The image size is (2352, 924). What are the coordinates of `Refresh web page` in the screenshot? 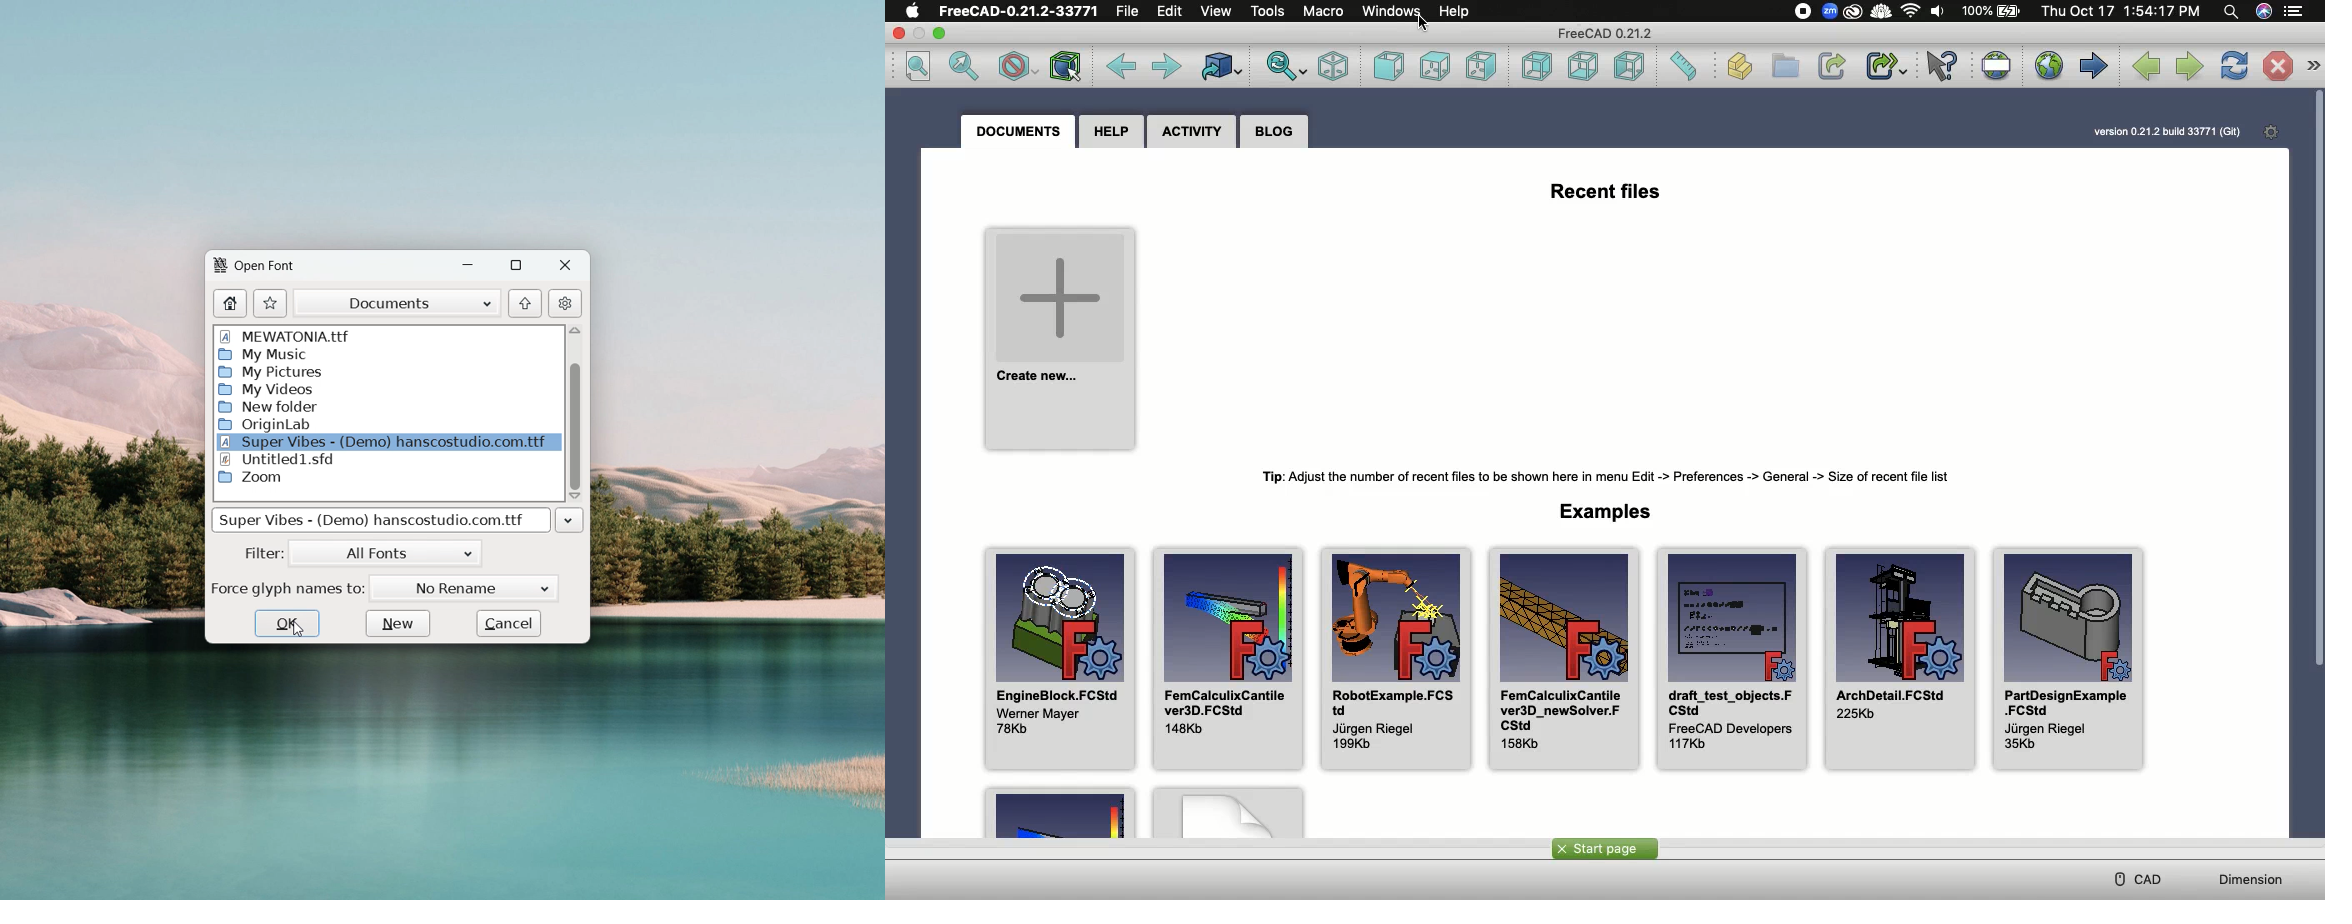 It's located at (2235, 66).